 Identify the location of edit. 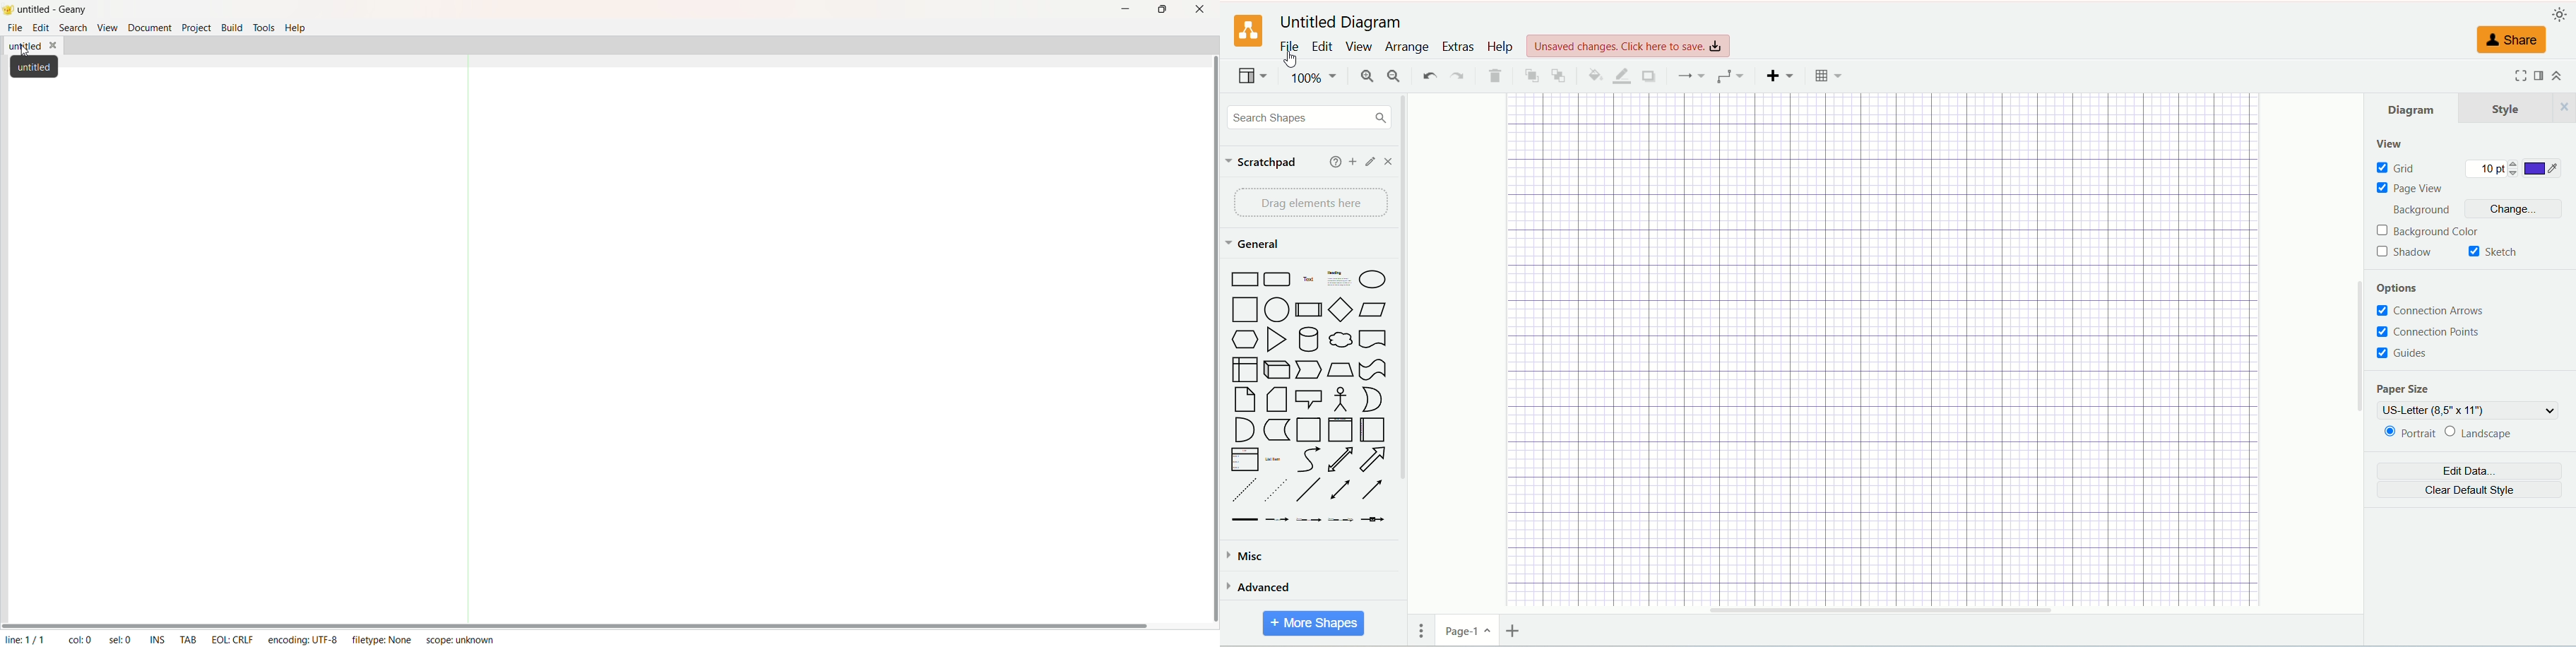
(1368, 162).